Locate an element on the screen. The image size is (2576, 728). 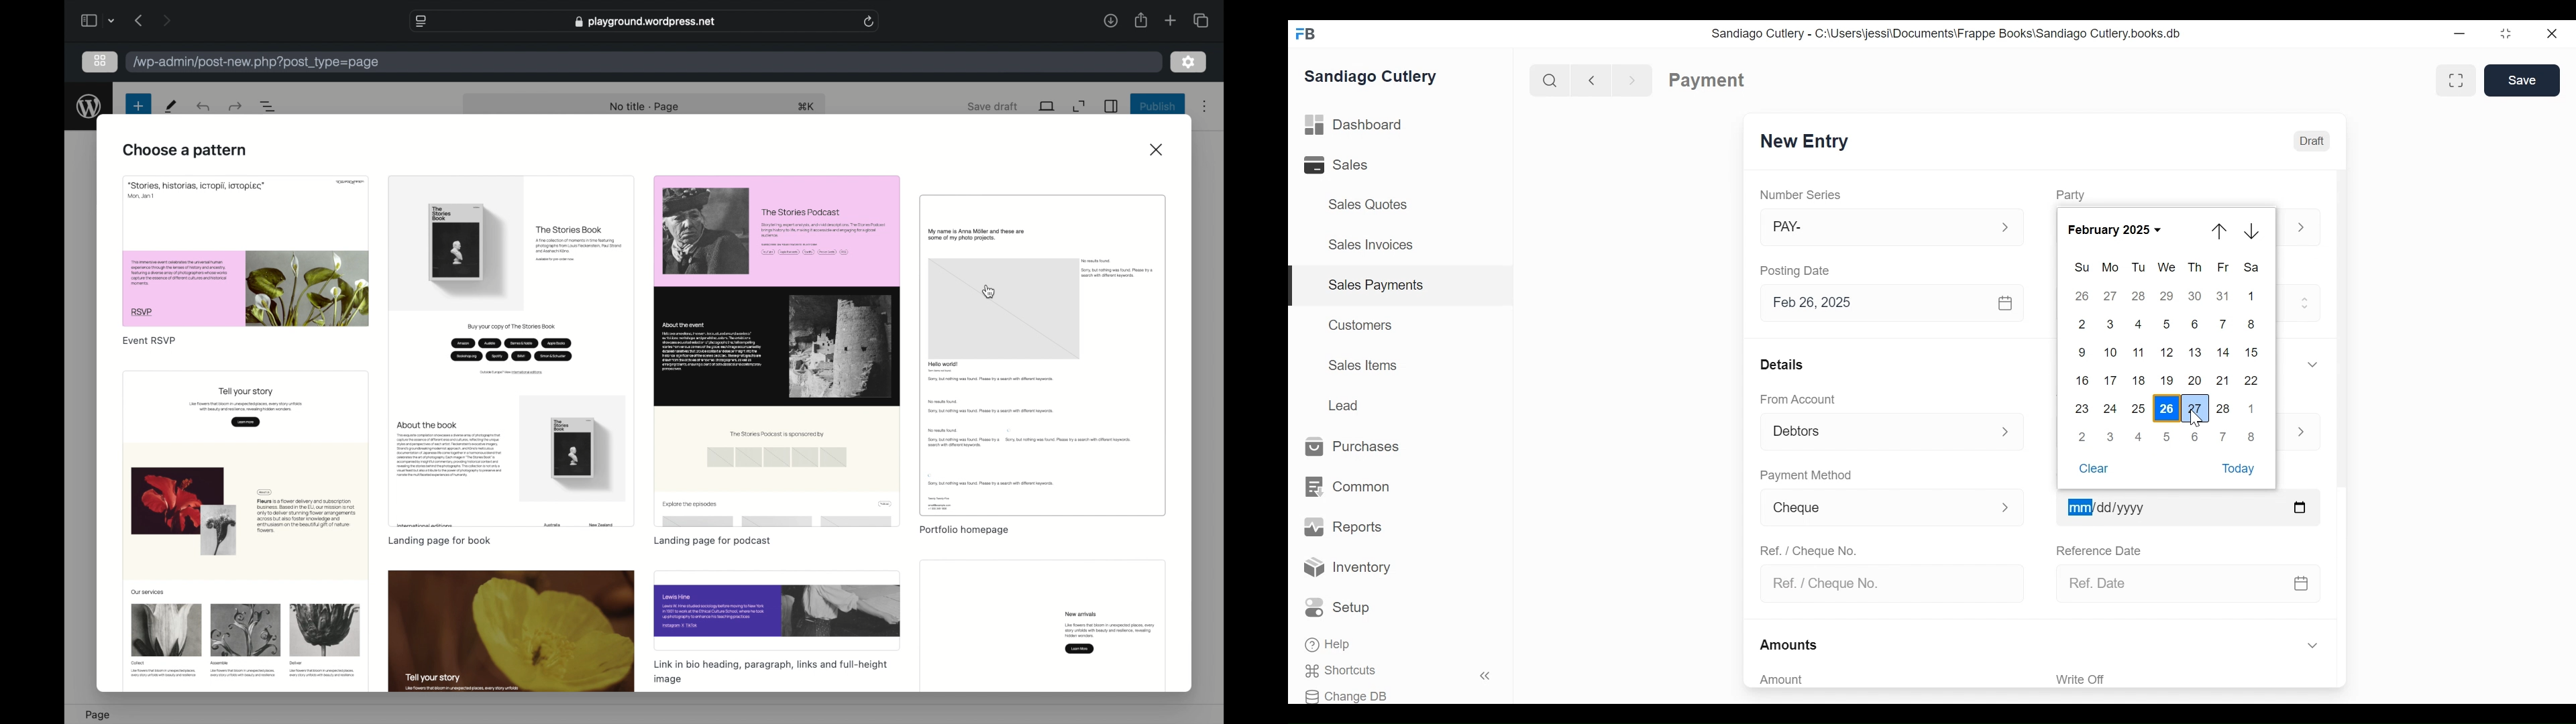
24 is located at coordinates (2110, 408).